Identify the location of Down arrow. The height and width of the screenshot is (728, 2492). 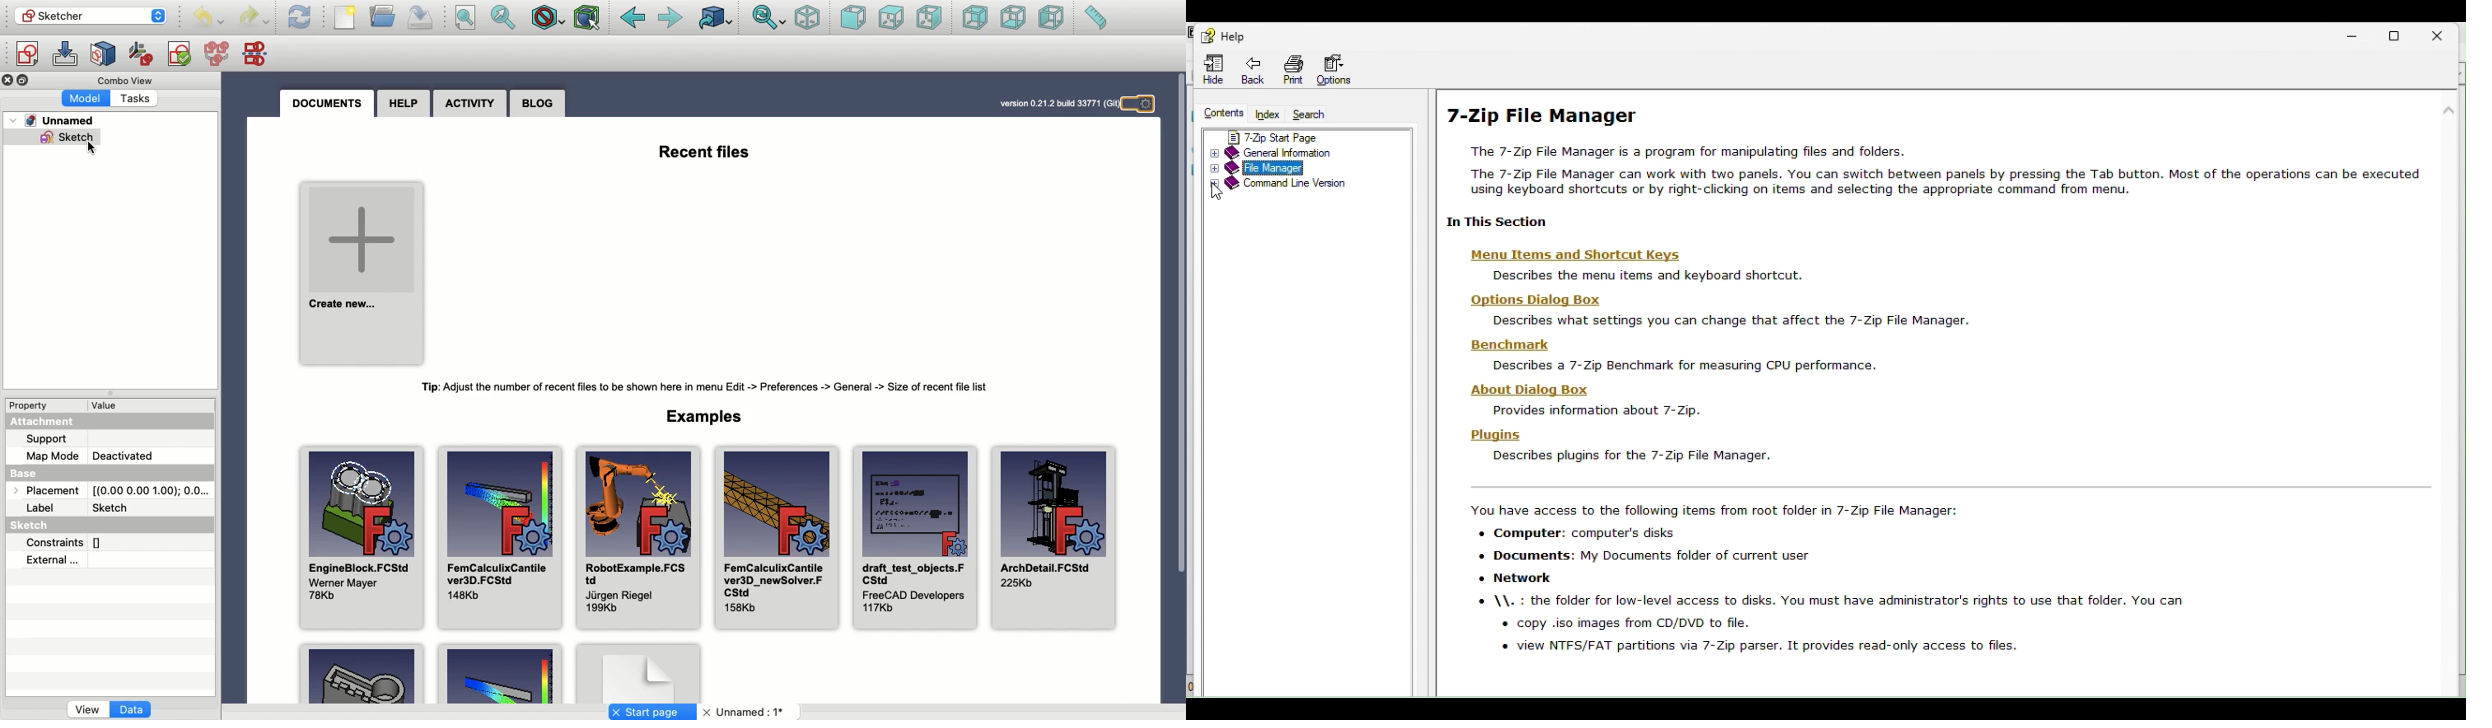
(161, 22).